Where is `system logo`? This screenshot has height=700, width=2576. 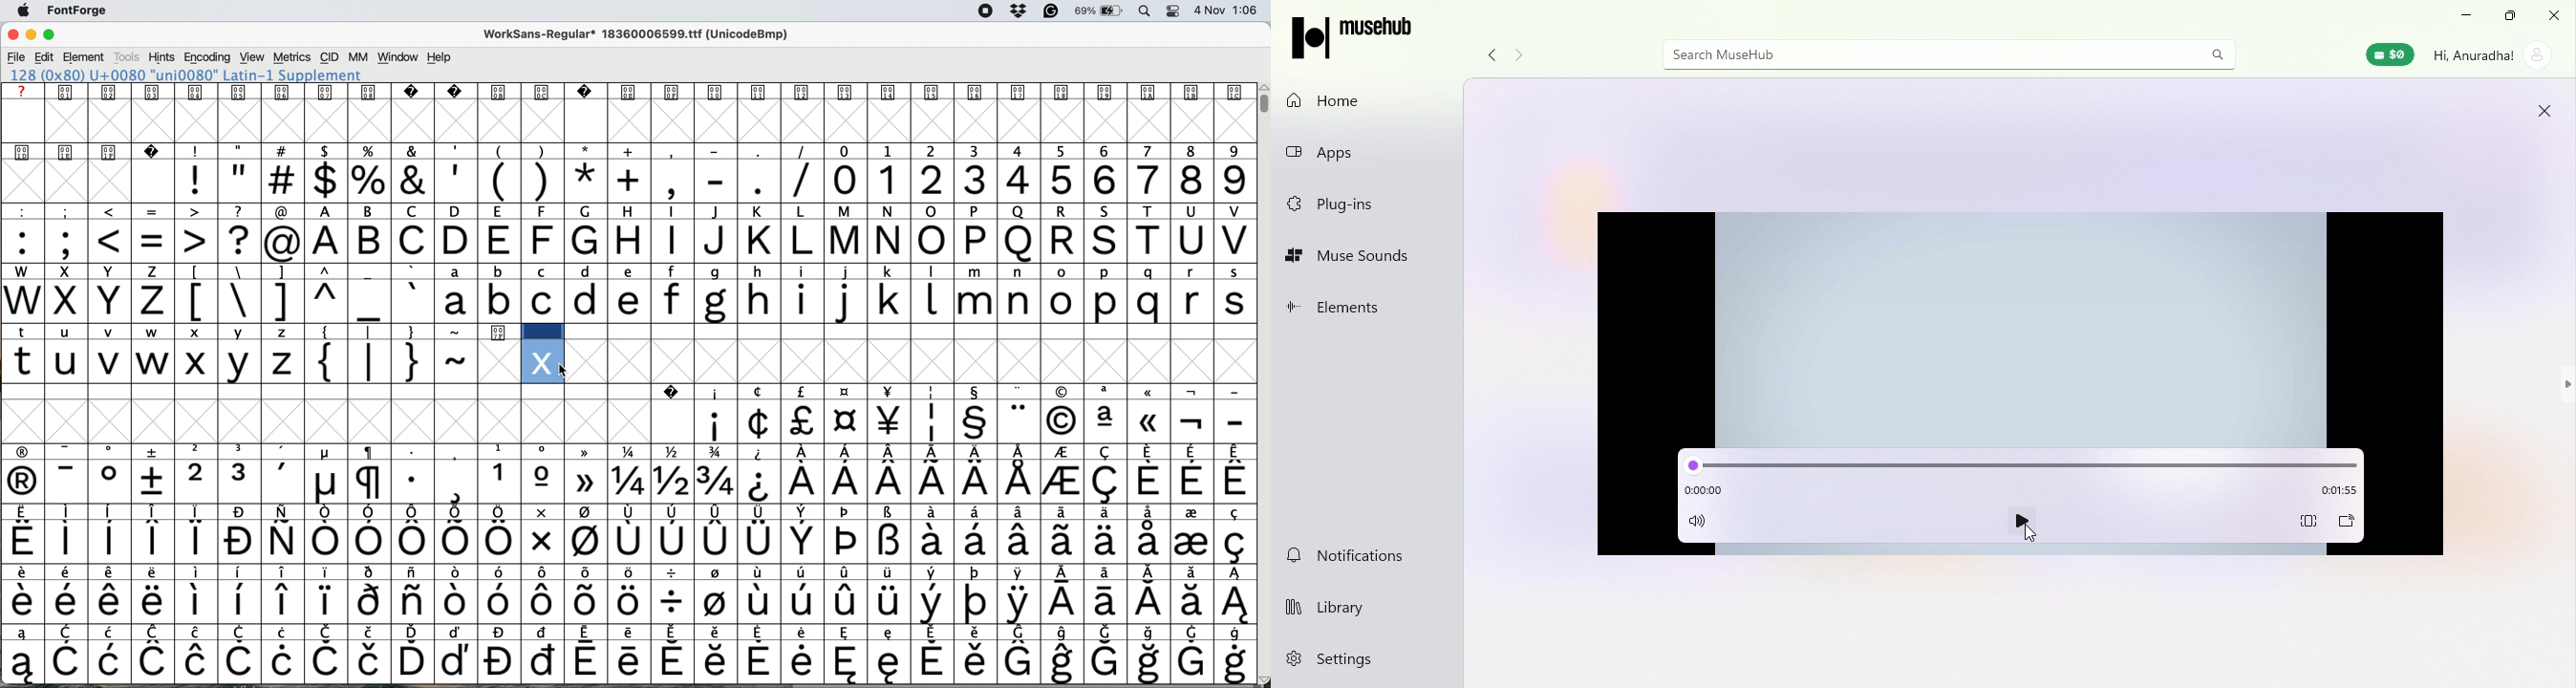
system logo is located at coordinates (28, 11).